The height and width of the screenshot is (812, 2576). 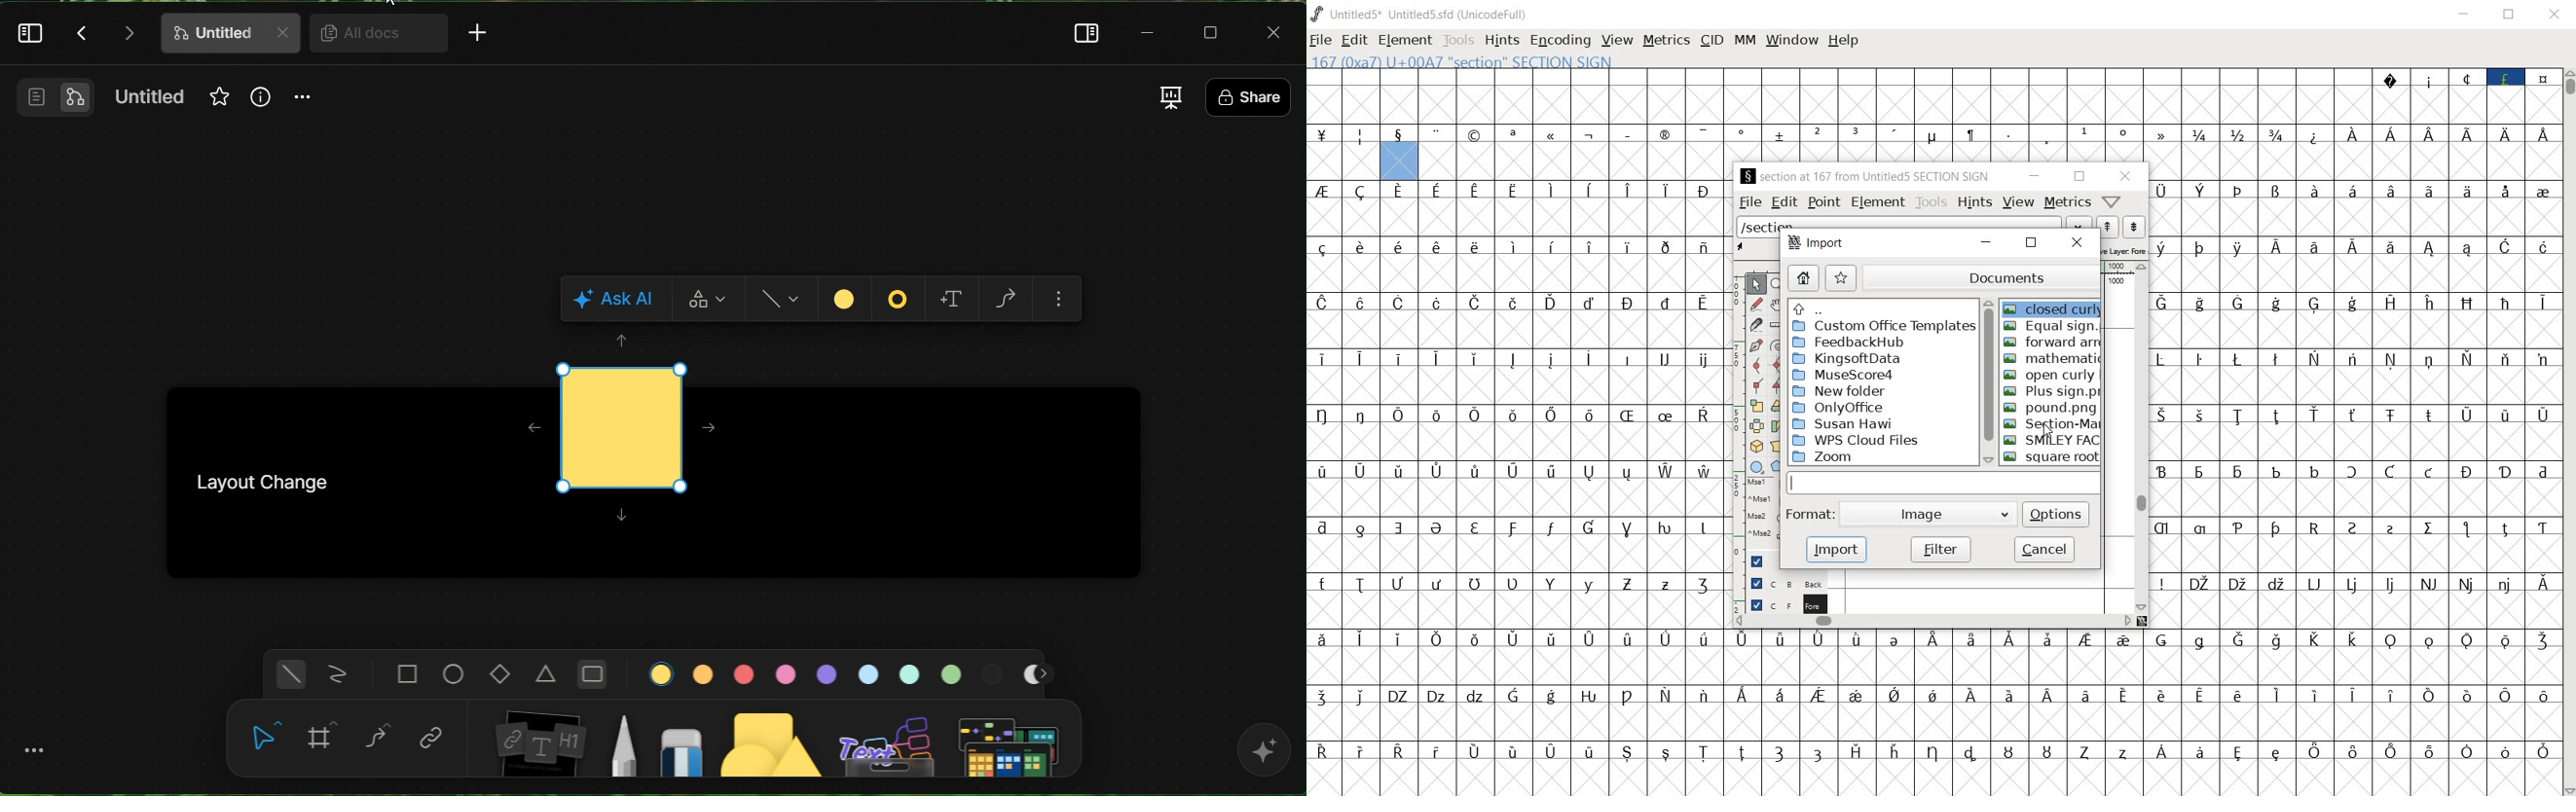 I want to click on up directories, so click(x=1883, y=308).